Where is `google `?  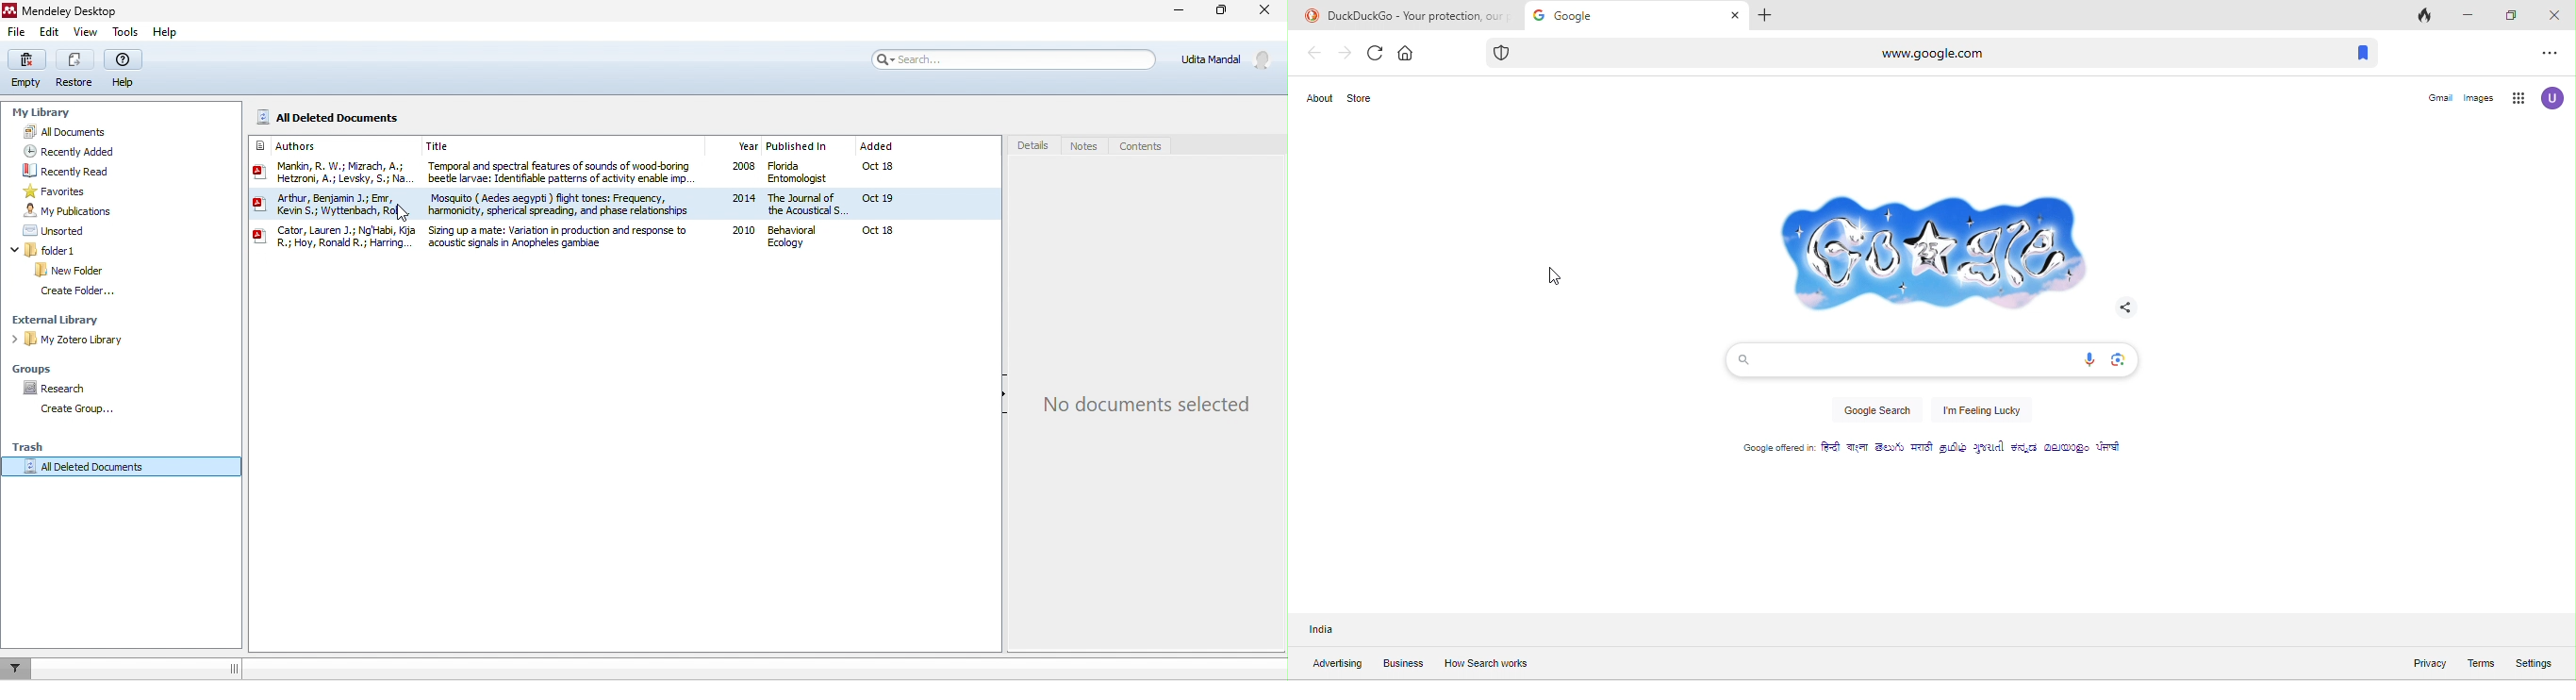 google  is located at coordinates (1927, 246).